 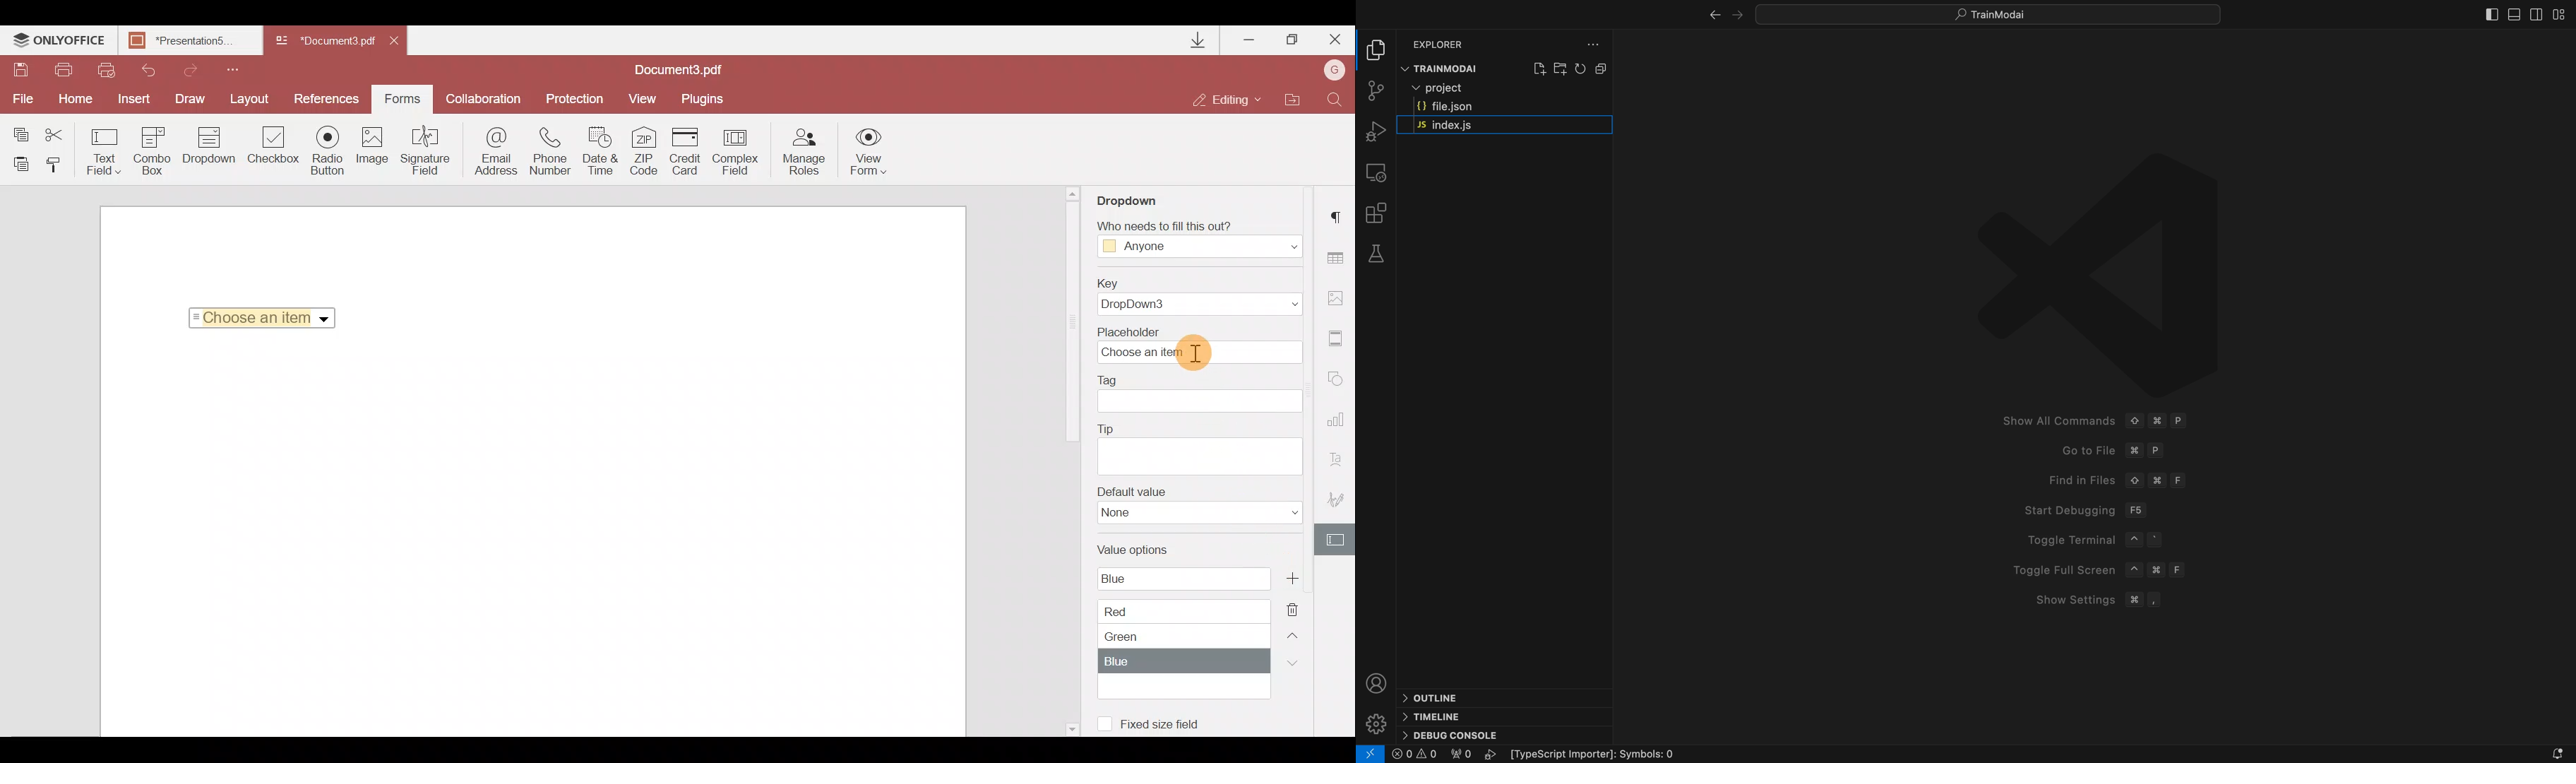 I want to click on Credit card, so click(x=687, y=150).